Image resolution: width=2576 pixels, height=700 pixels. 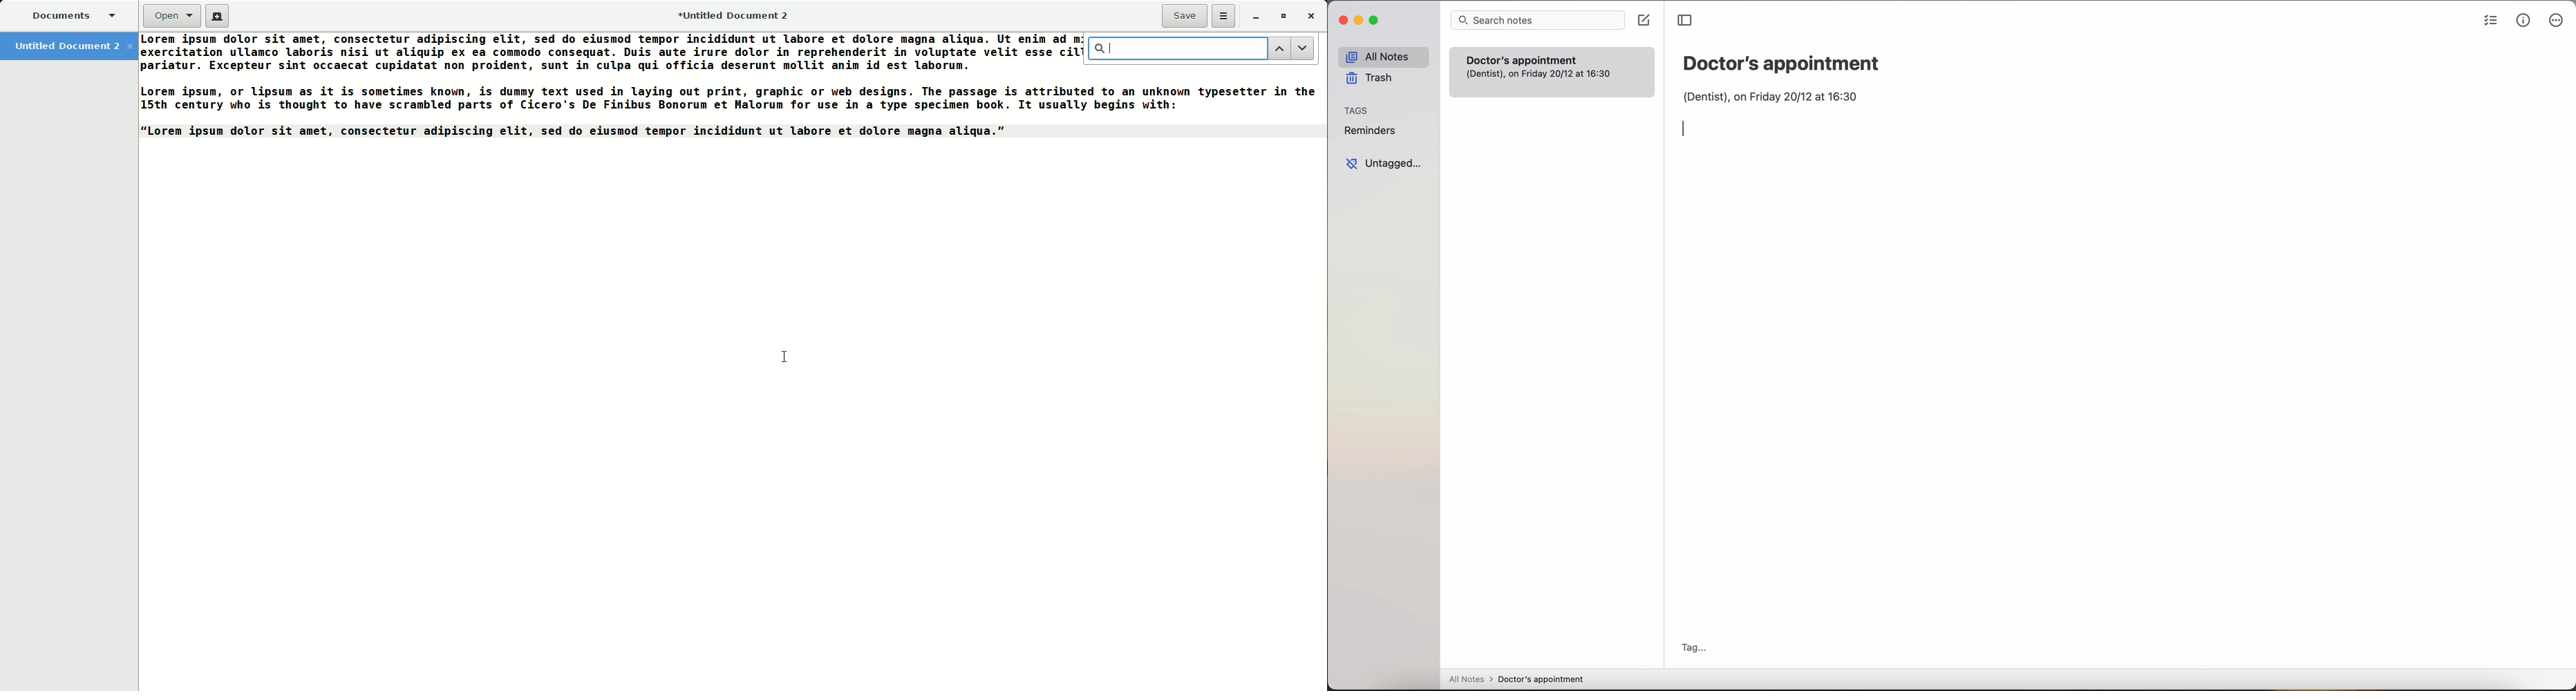 What do you see at coordinates (1371, 79) in the screenshot?
I see `trash` at bounding box center [1371, 79].